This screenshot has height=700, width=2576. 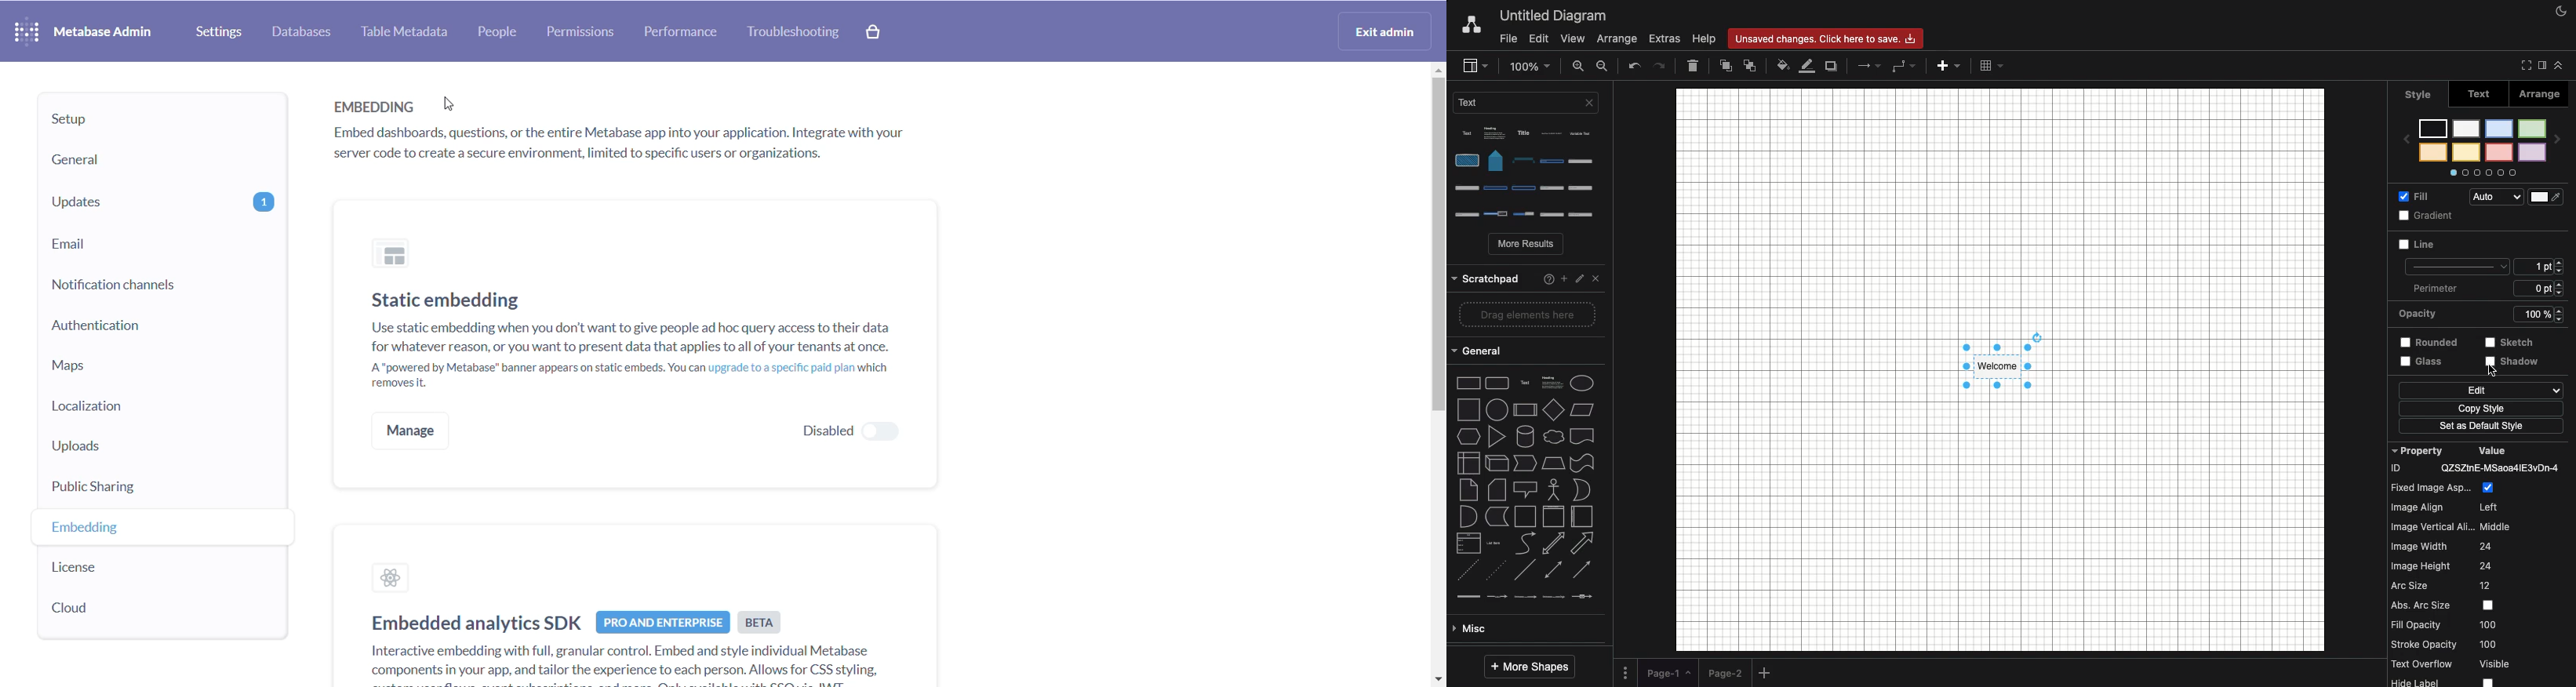 I want to click on Waypoints, so click(x=1904, y=67).